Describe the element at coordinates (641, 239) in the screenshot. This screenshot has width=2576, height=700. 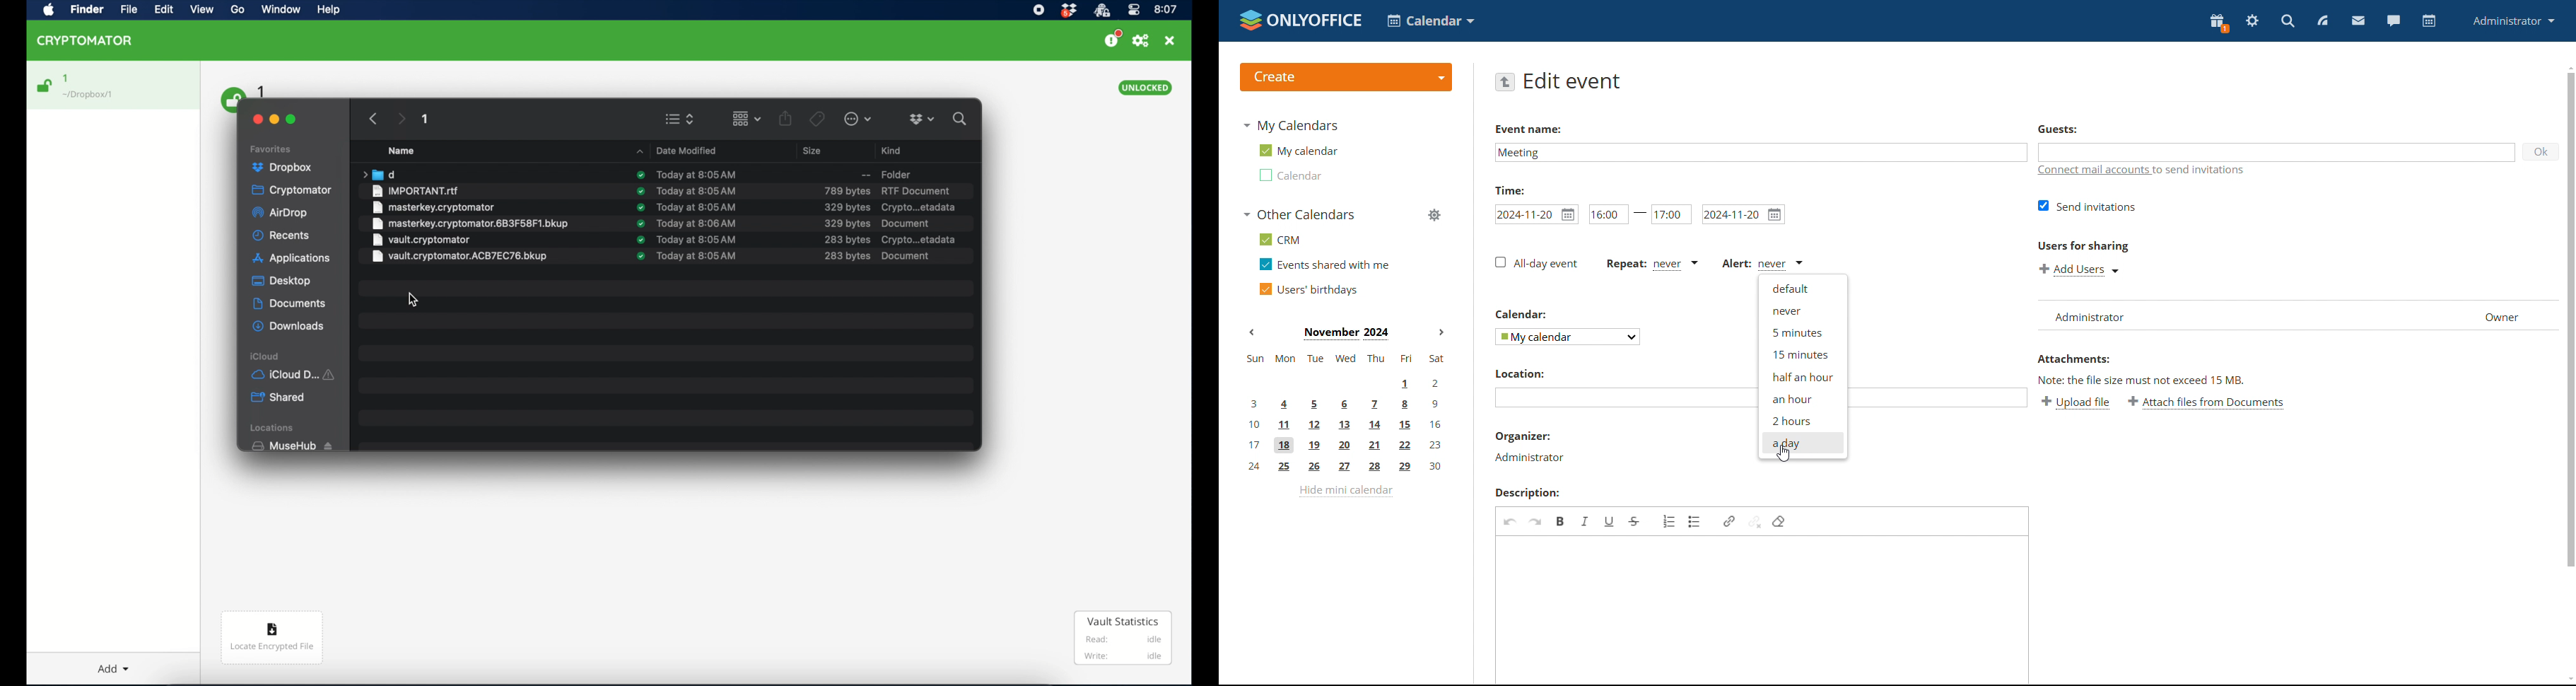
I see `sync` at that location.